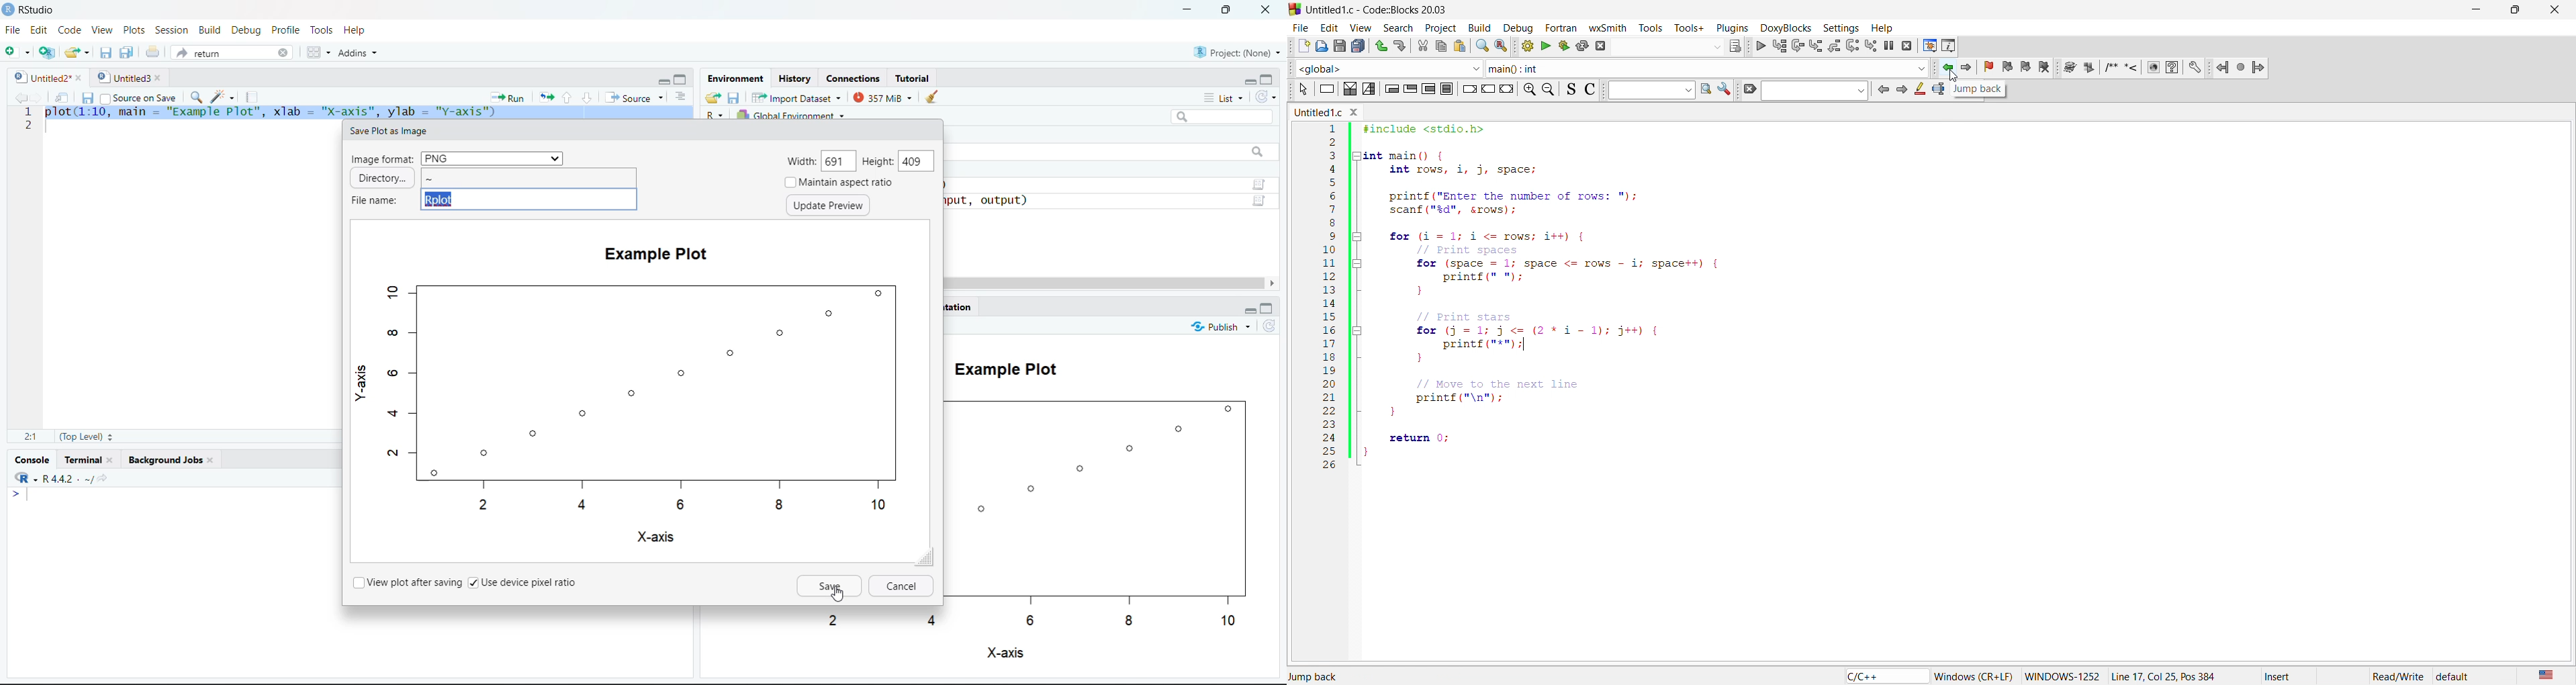 The height and width of the screenshot is (700, 2576). Describe the element at coordinates (1570, 90) in the screenshot. I see `icon` at that location.